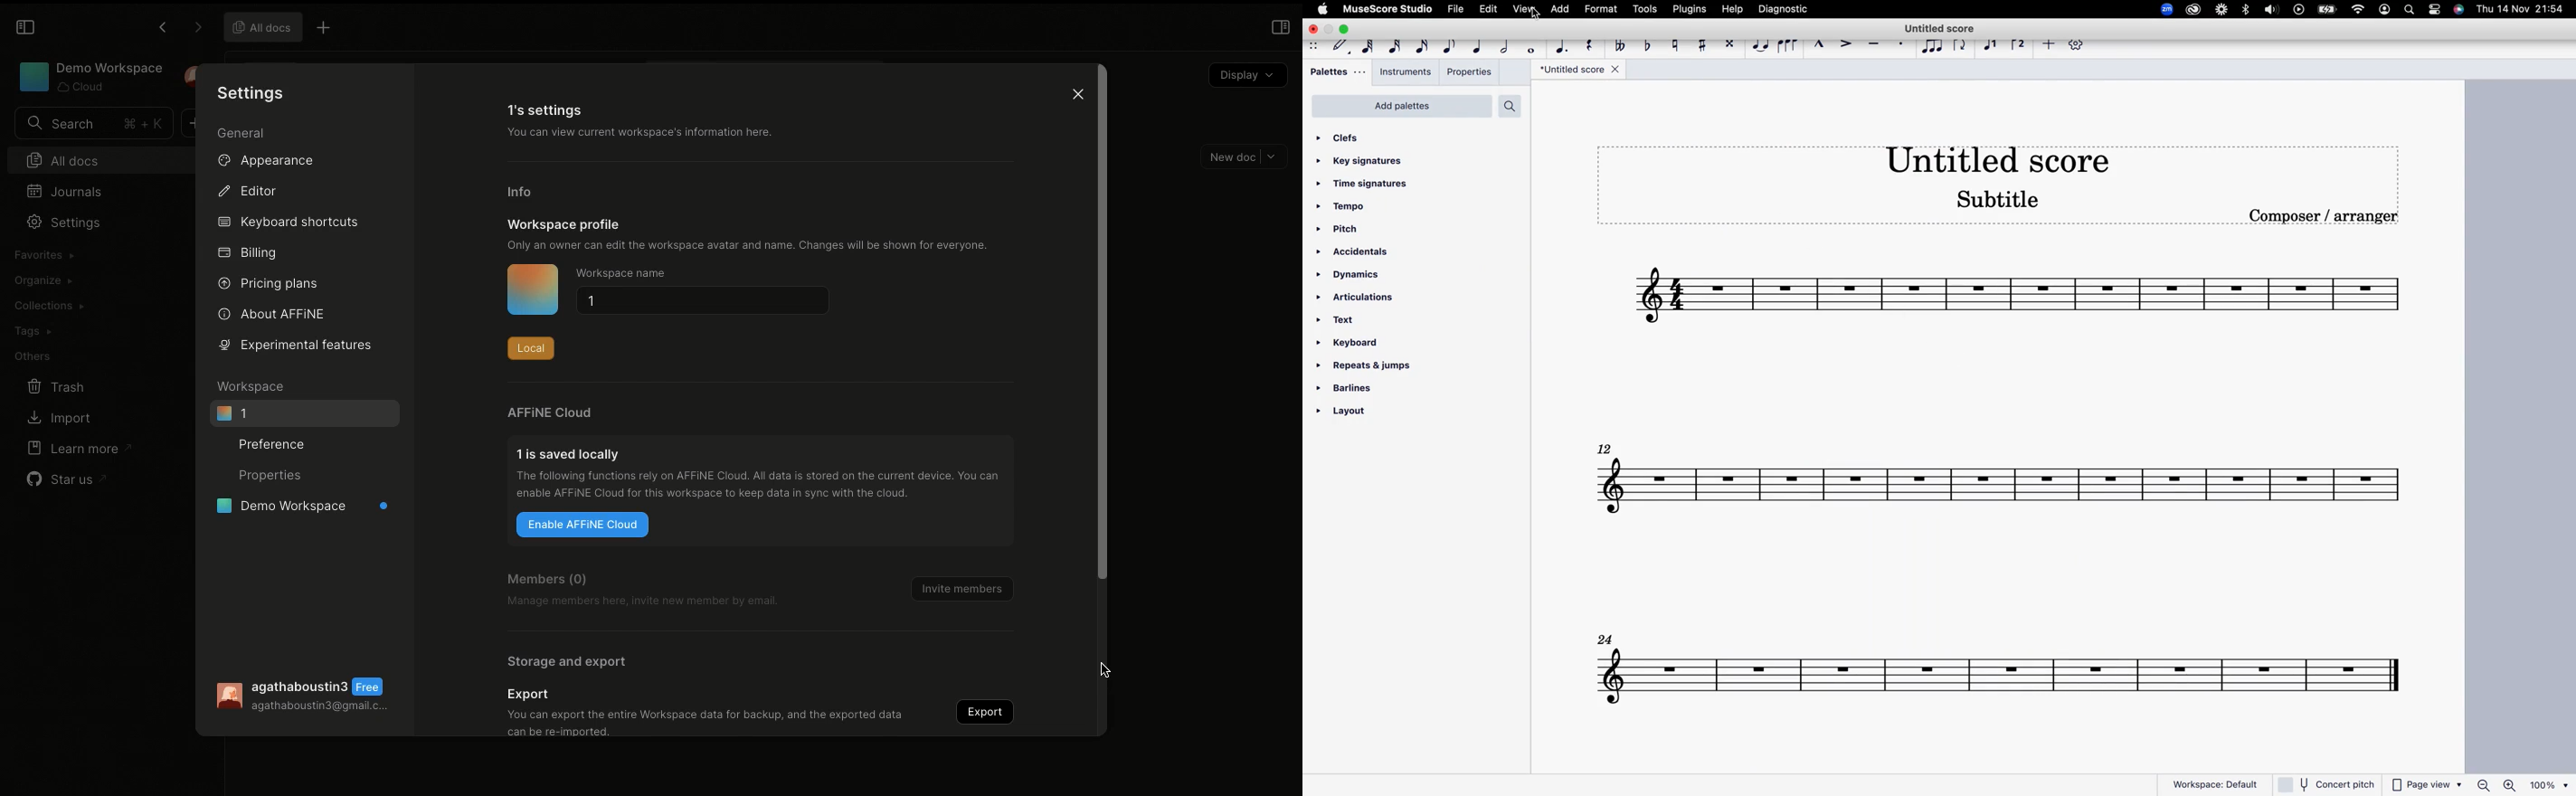  Describe the element at coordinates (1994, 200) in the screenshot. I see `score subtitle` at that location.